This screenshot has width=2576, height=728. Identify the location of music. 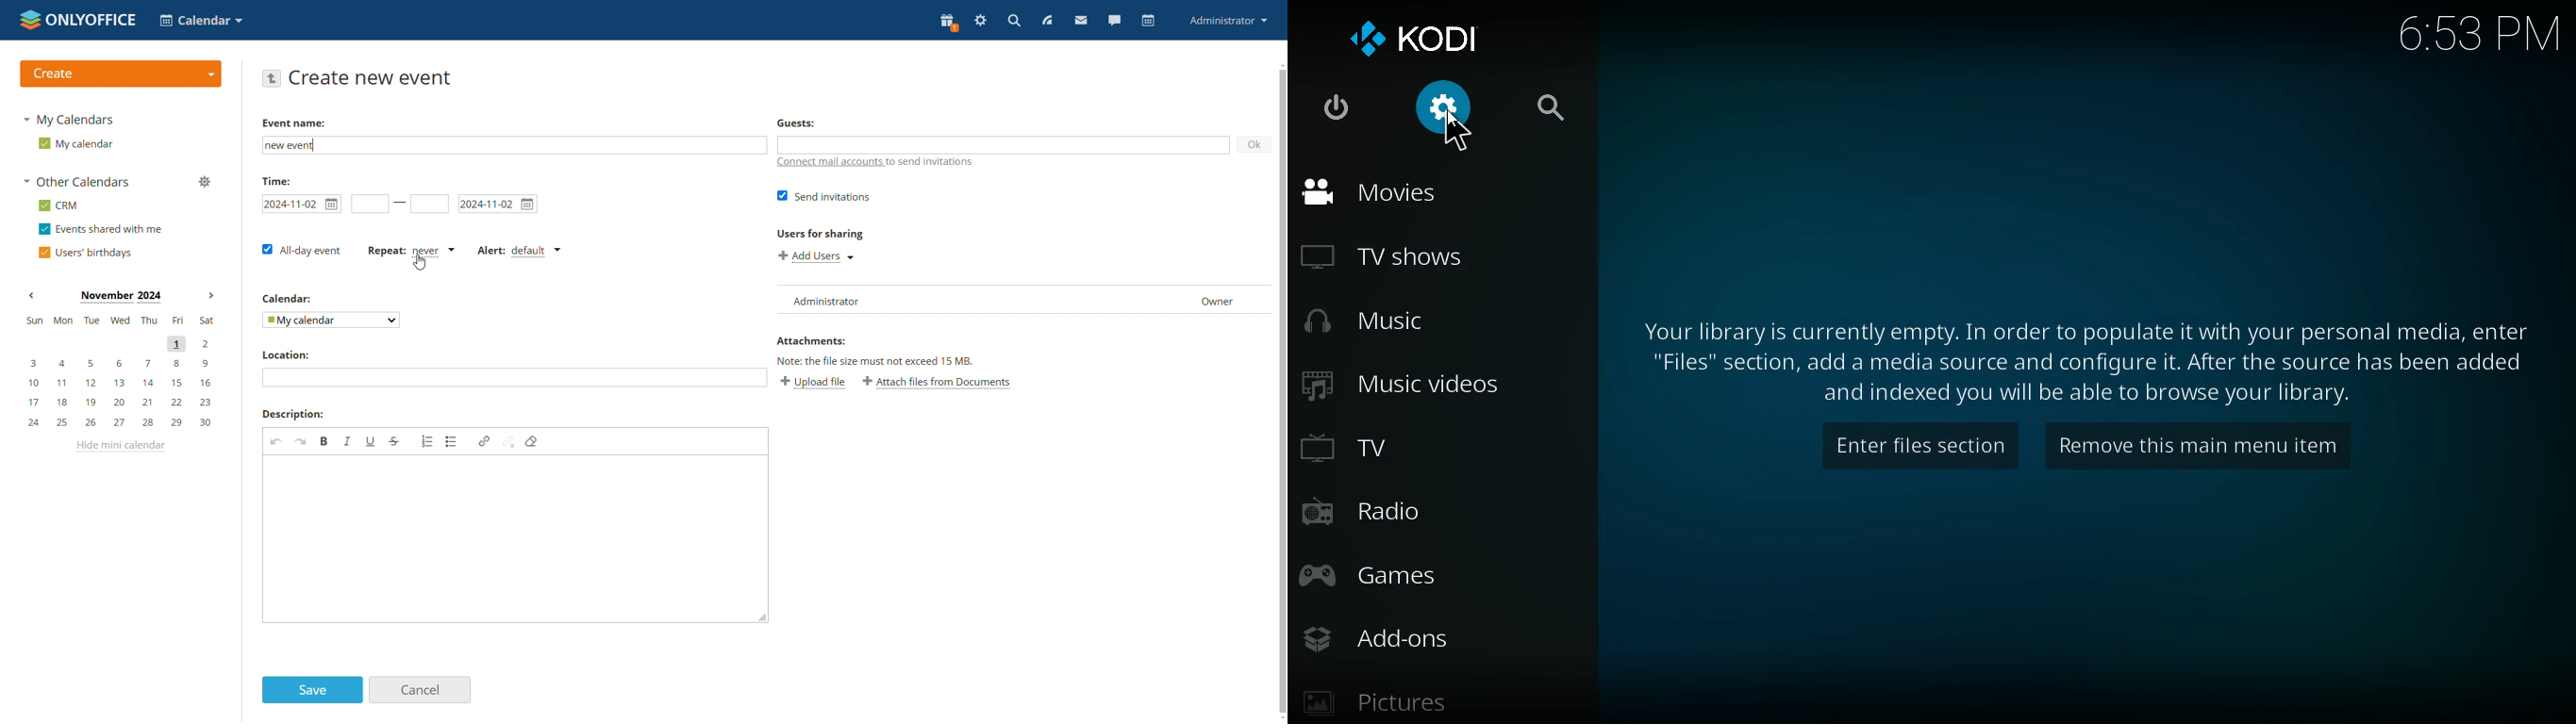
(1395, 326).